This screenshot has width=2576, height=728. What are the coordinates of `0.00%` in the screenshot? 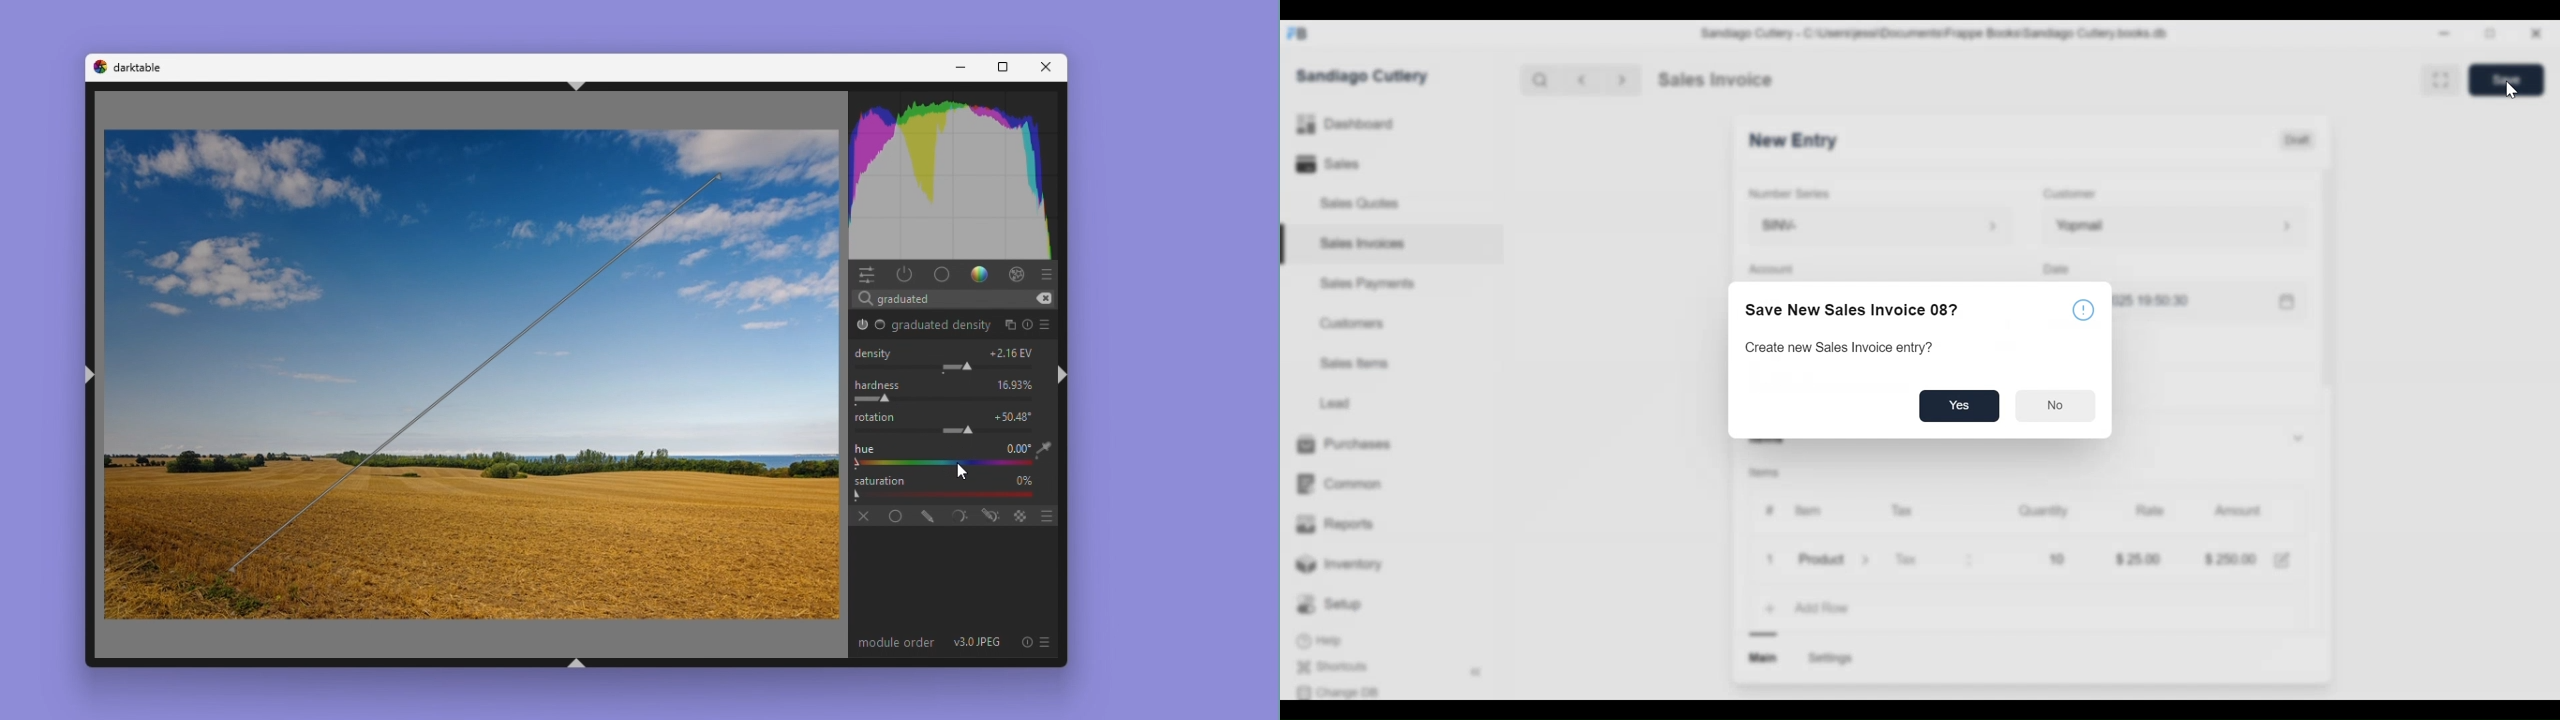 It's located at (1017, 384).